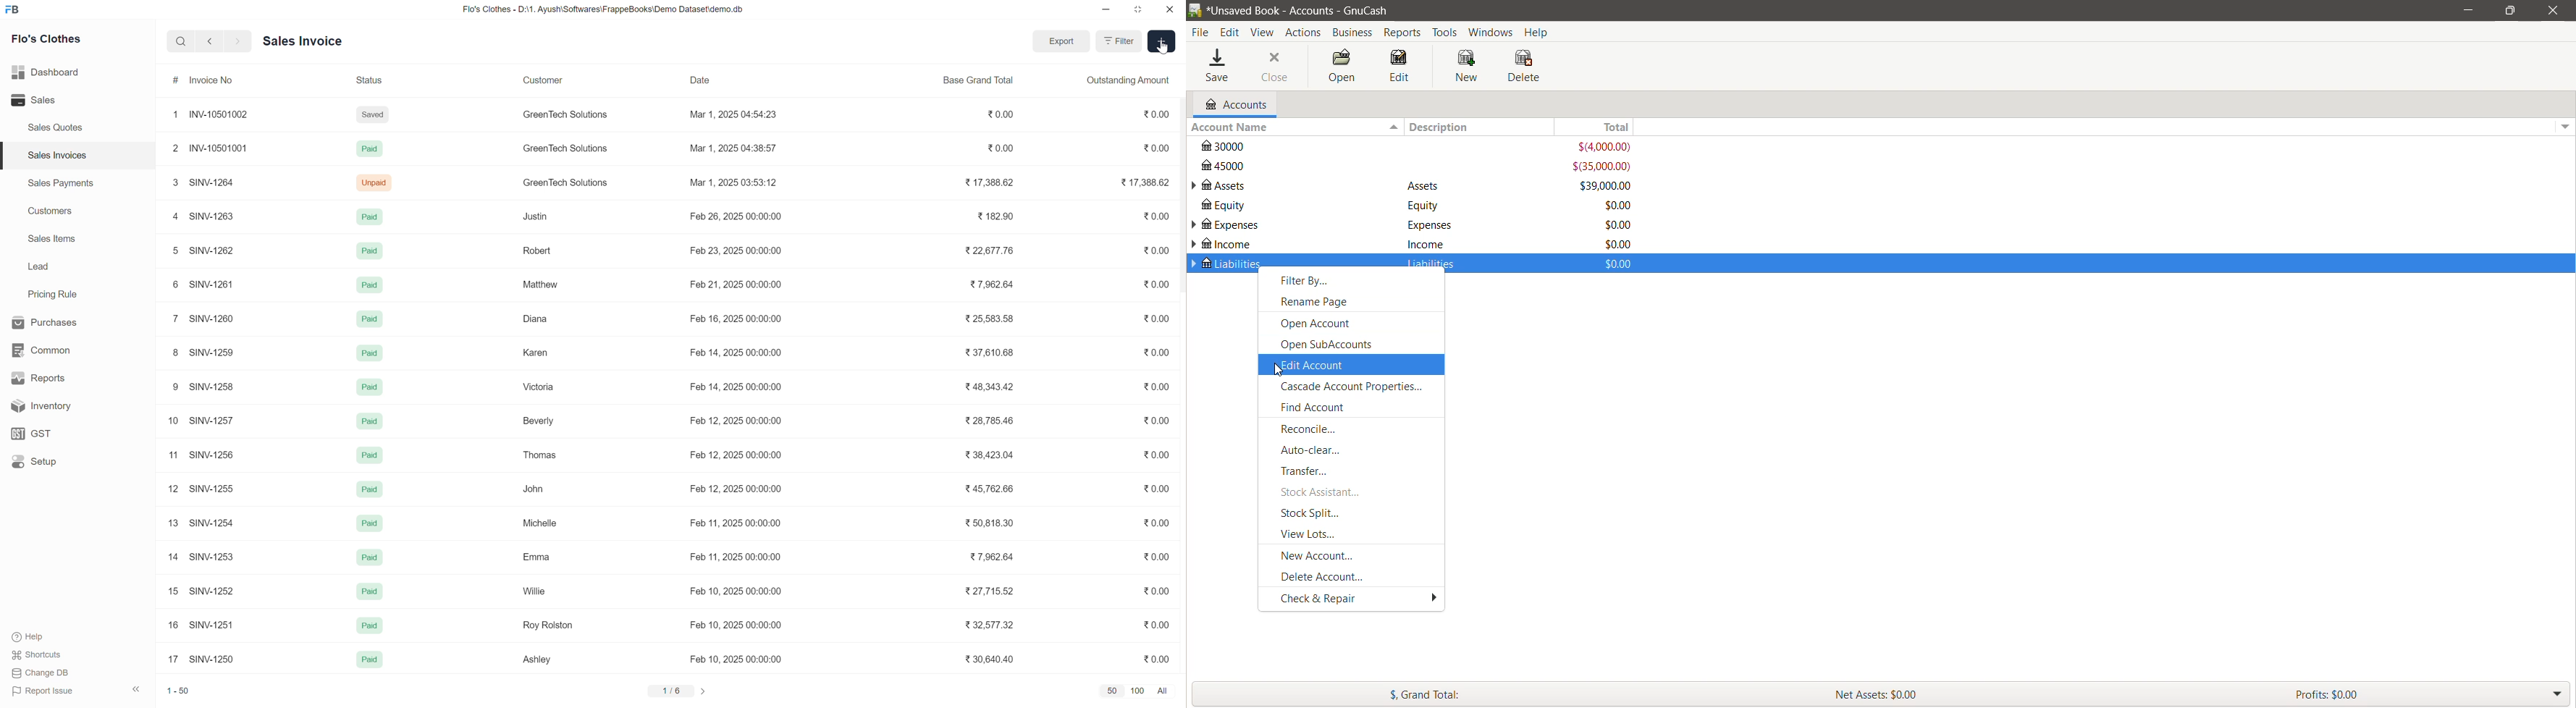  I want to click on 13, so click(171, 525).